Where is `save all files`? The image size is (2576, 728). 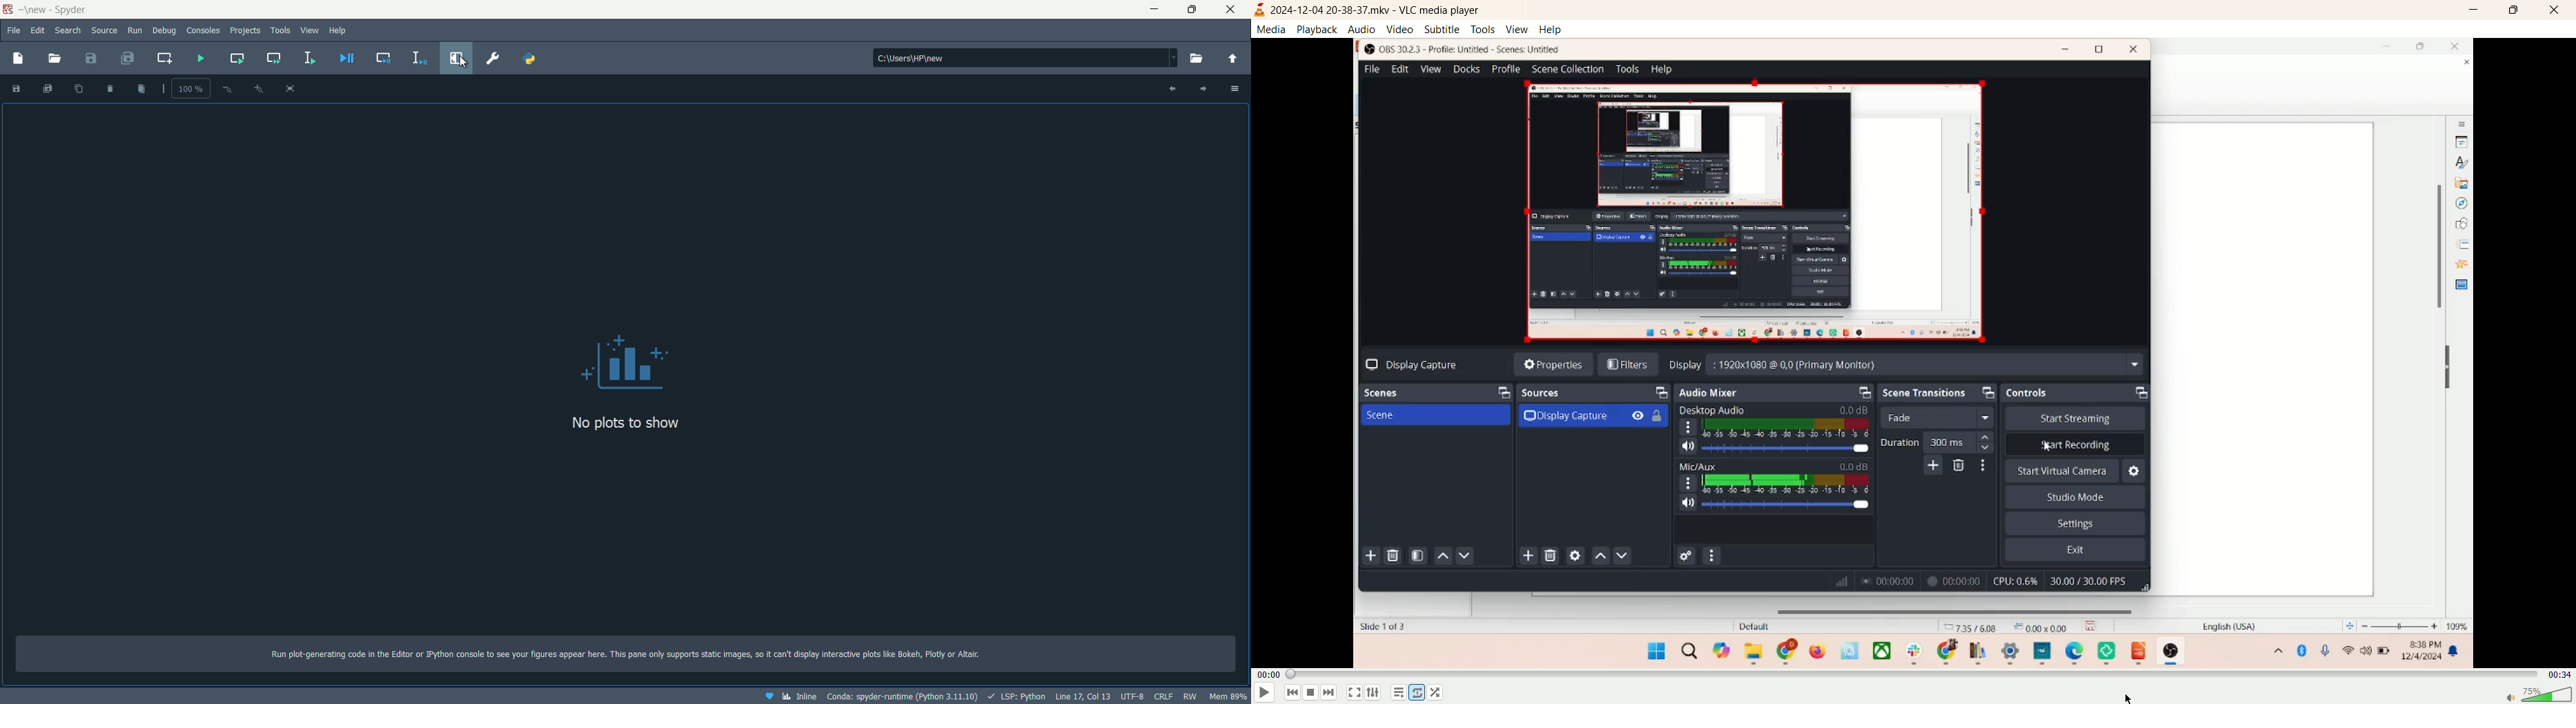
save all files is located at coordinates (126, 58).